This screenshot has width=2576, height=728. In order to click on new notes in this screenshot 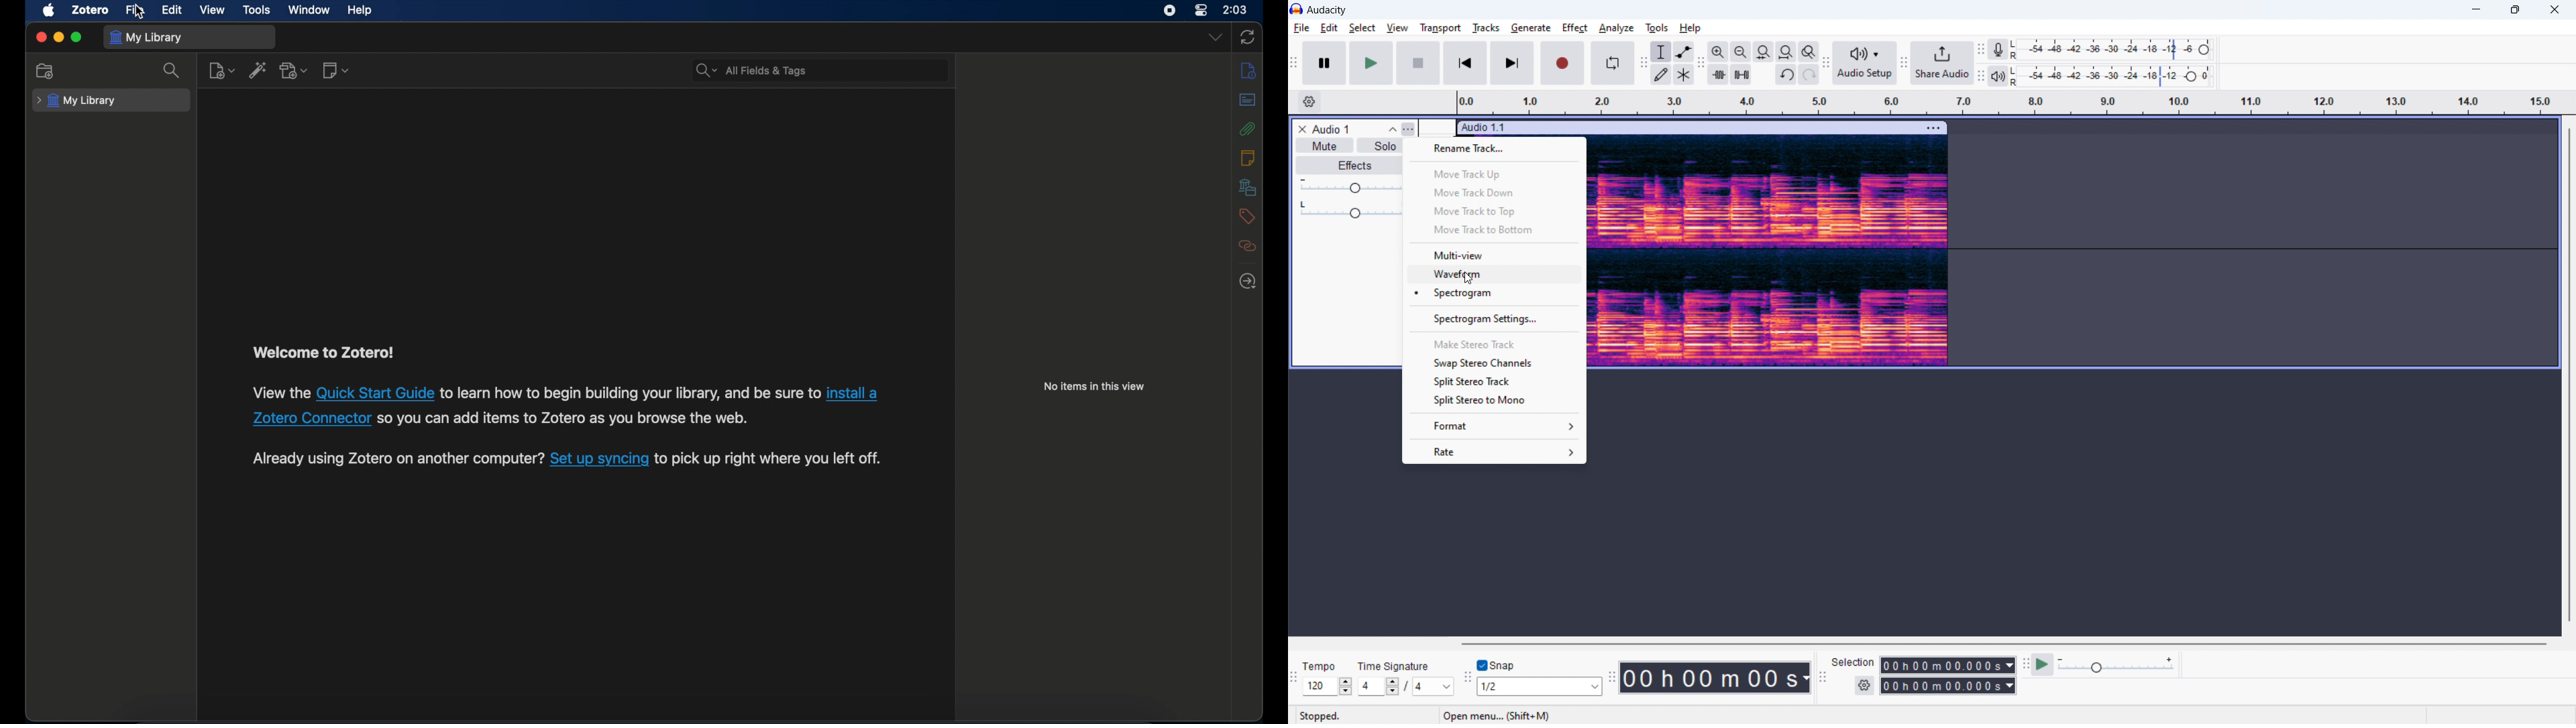, I will do `click(337, 70)`.